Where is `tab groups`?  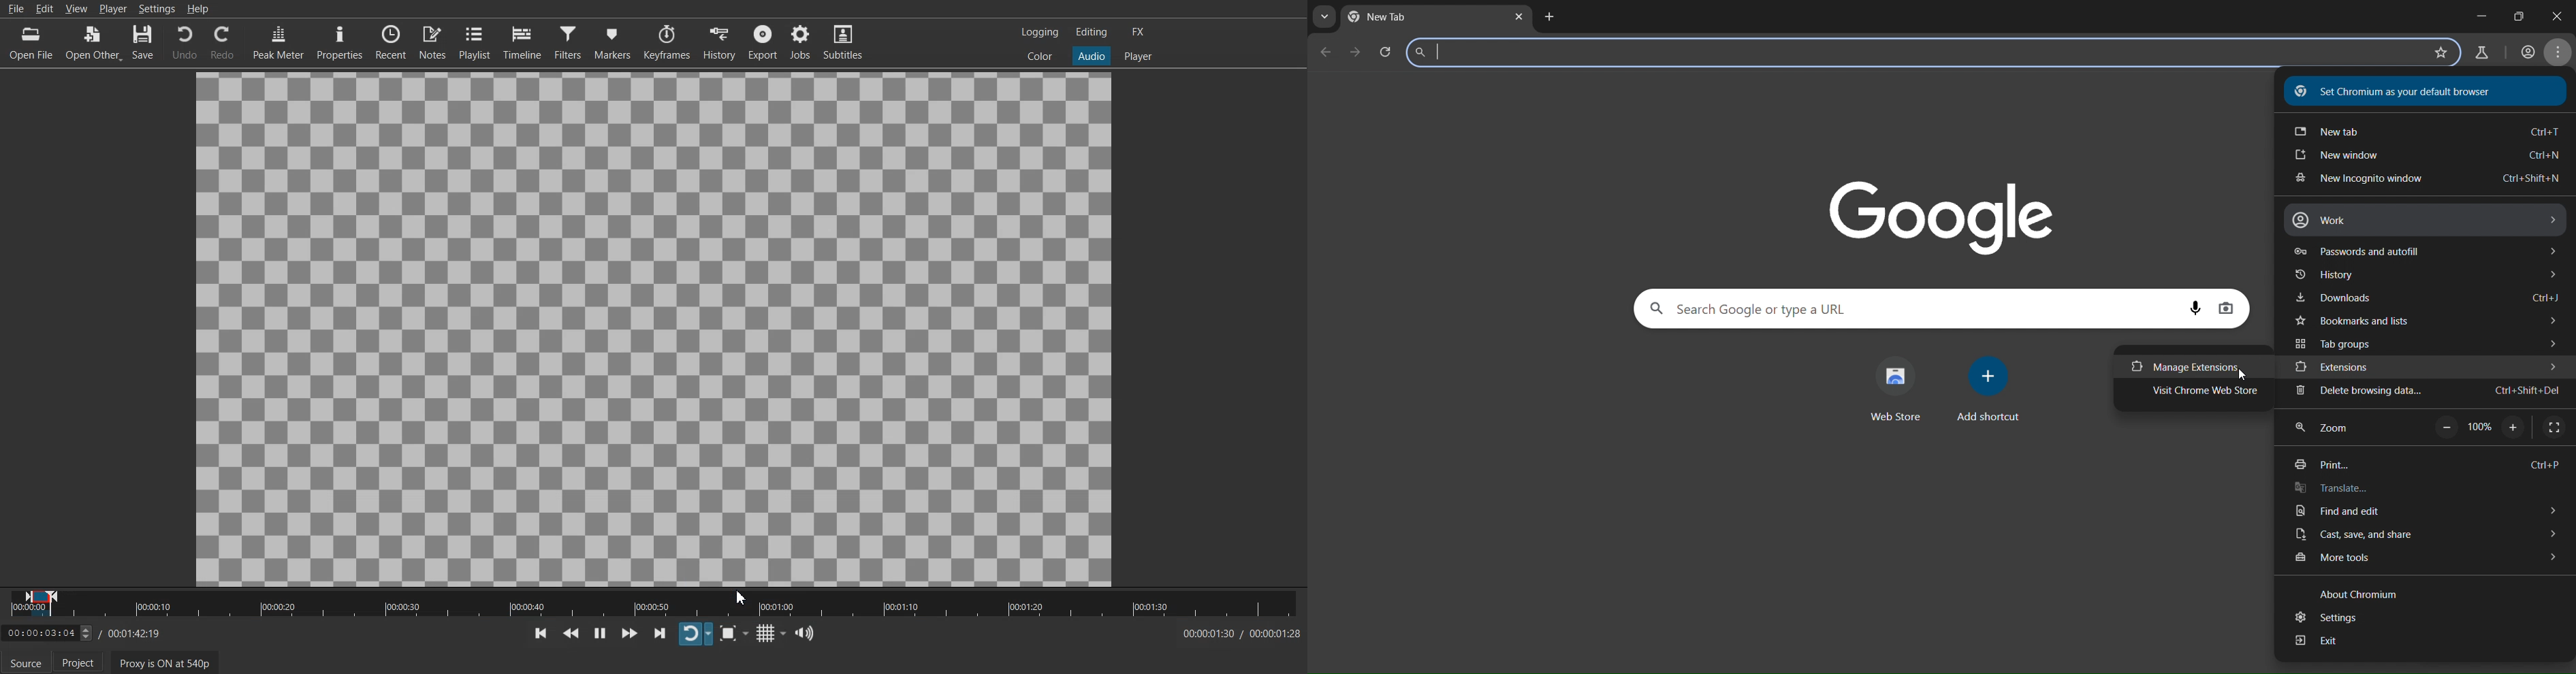
tab groups is located at coordinates (2424, 344).